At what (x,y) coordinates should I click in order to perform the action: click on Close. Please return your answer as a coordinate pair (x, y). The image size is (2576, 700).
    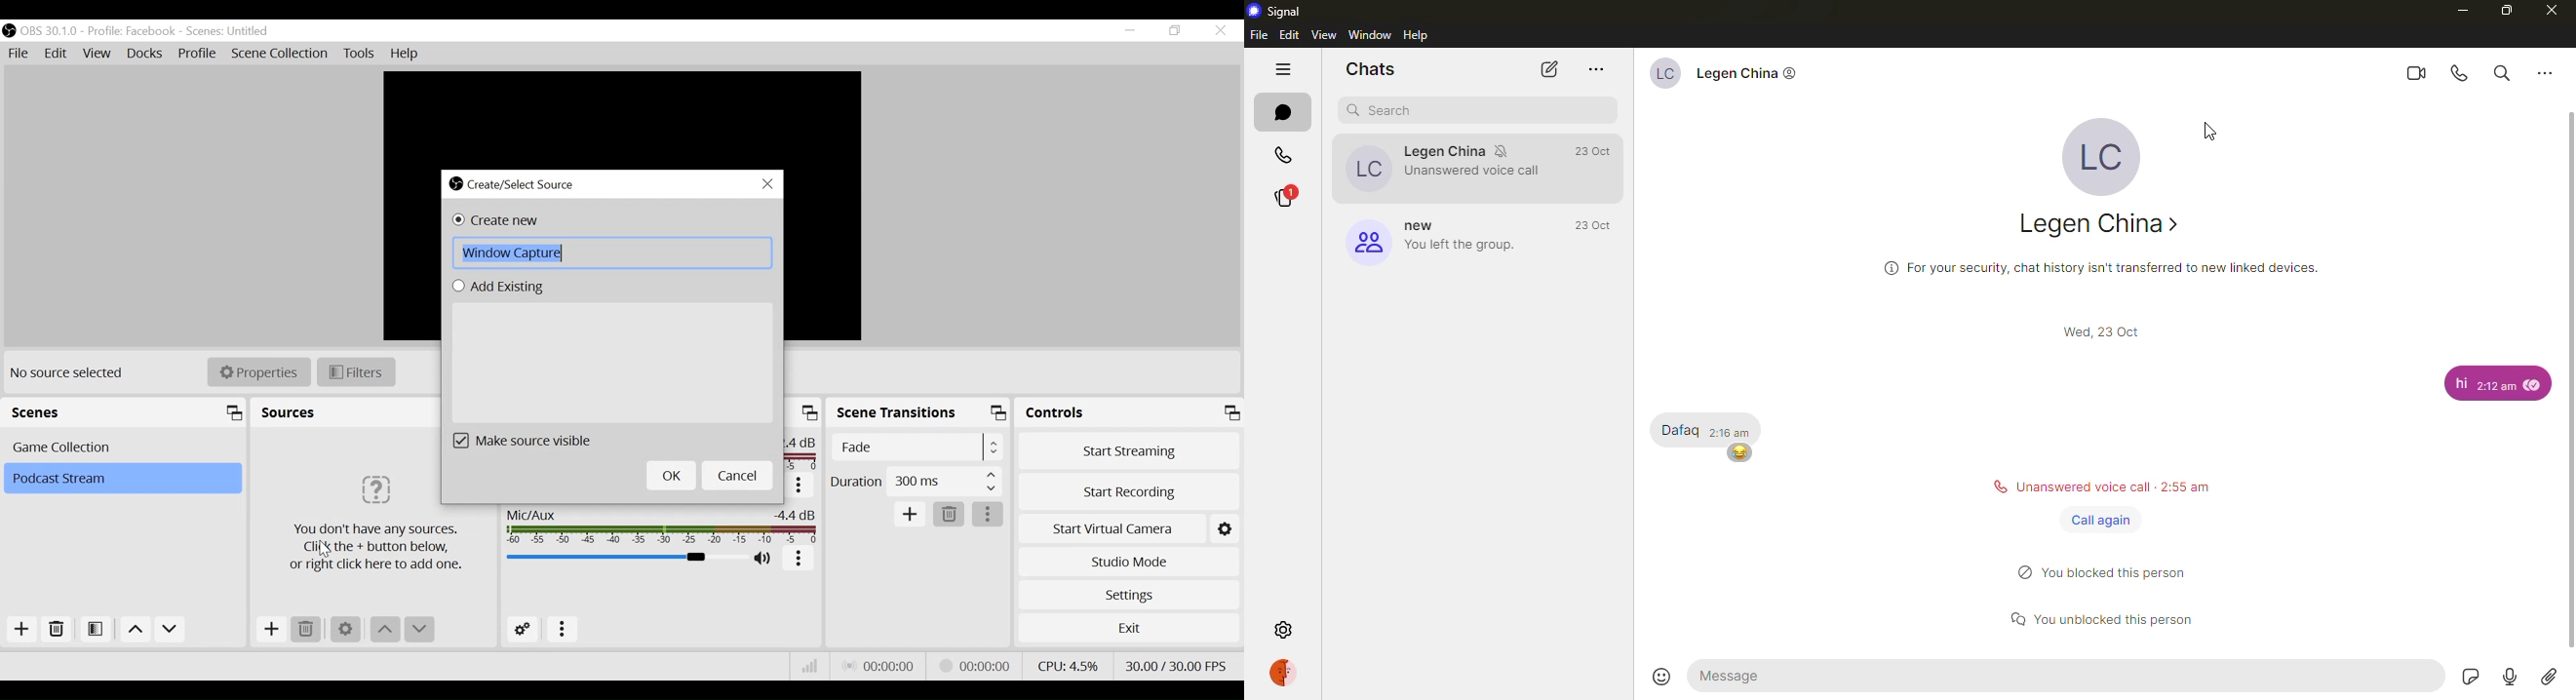
    Looking at the image, I should click on (768, 184).